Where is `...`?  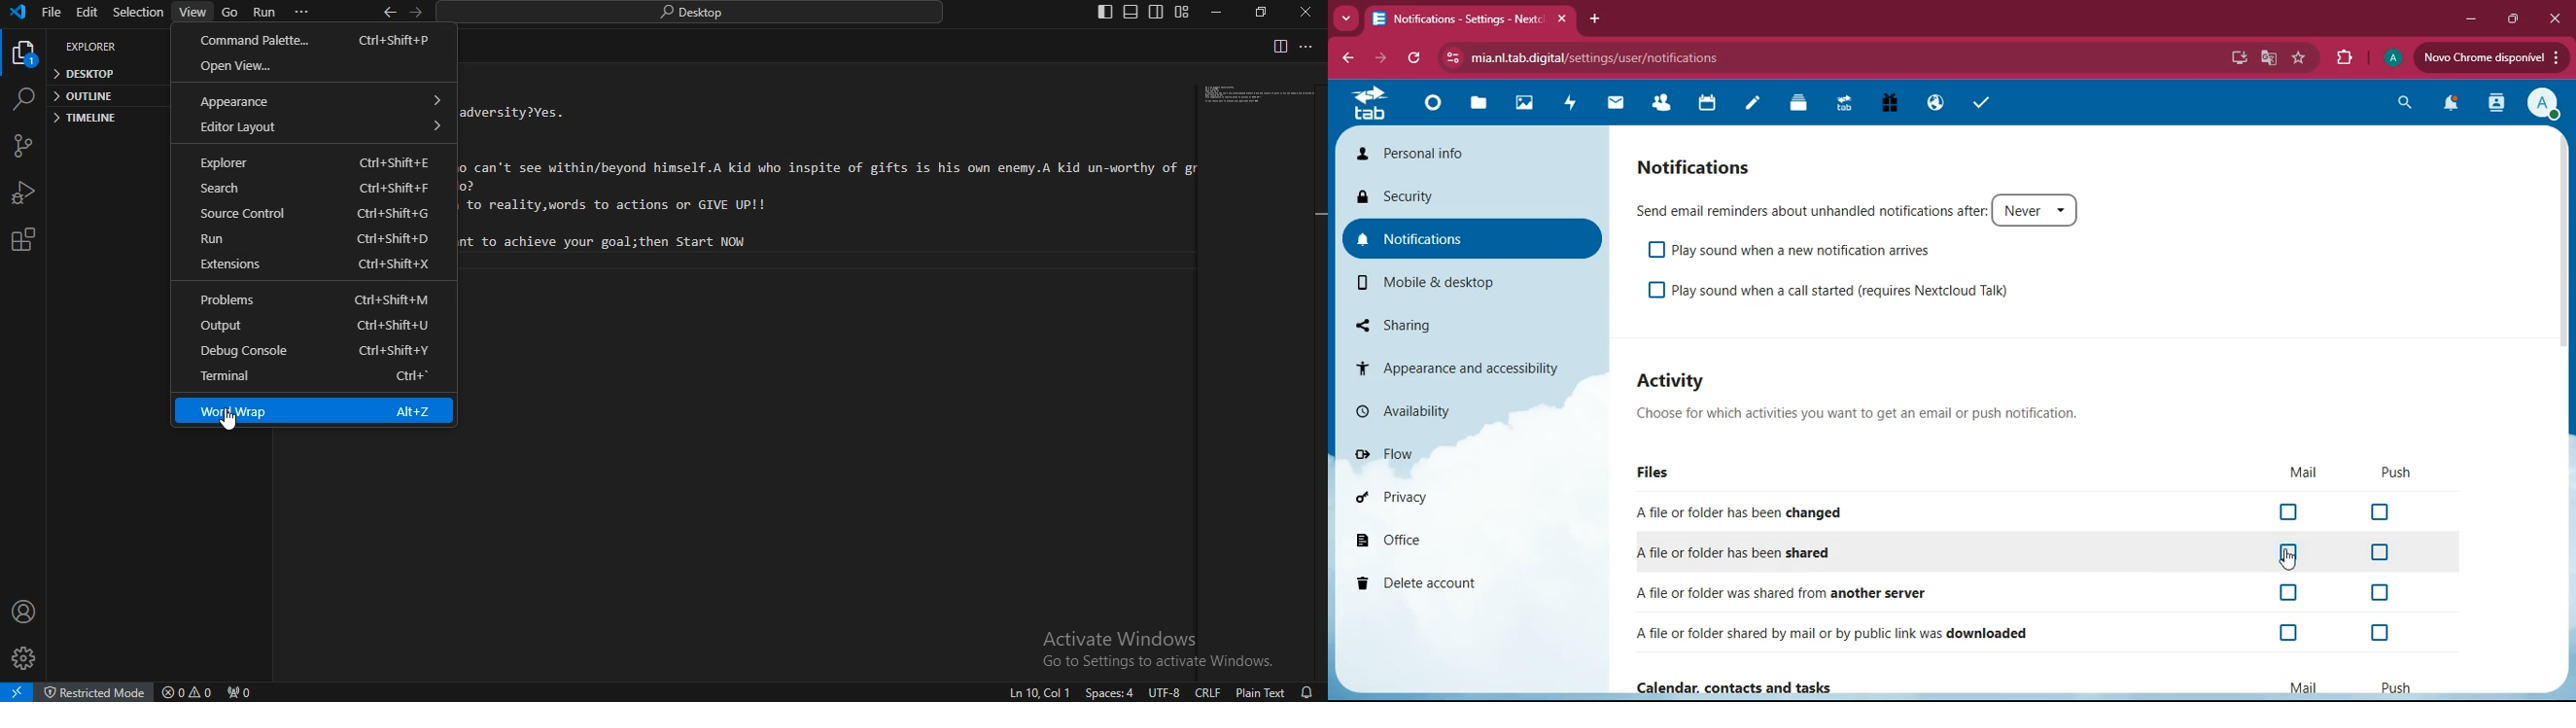
... is located at coordinates (1307, 48).